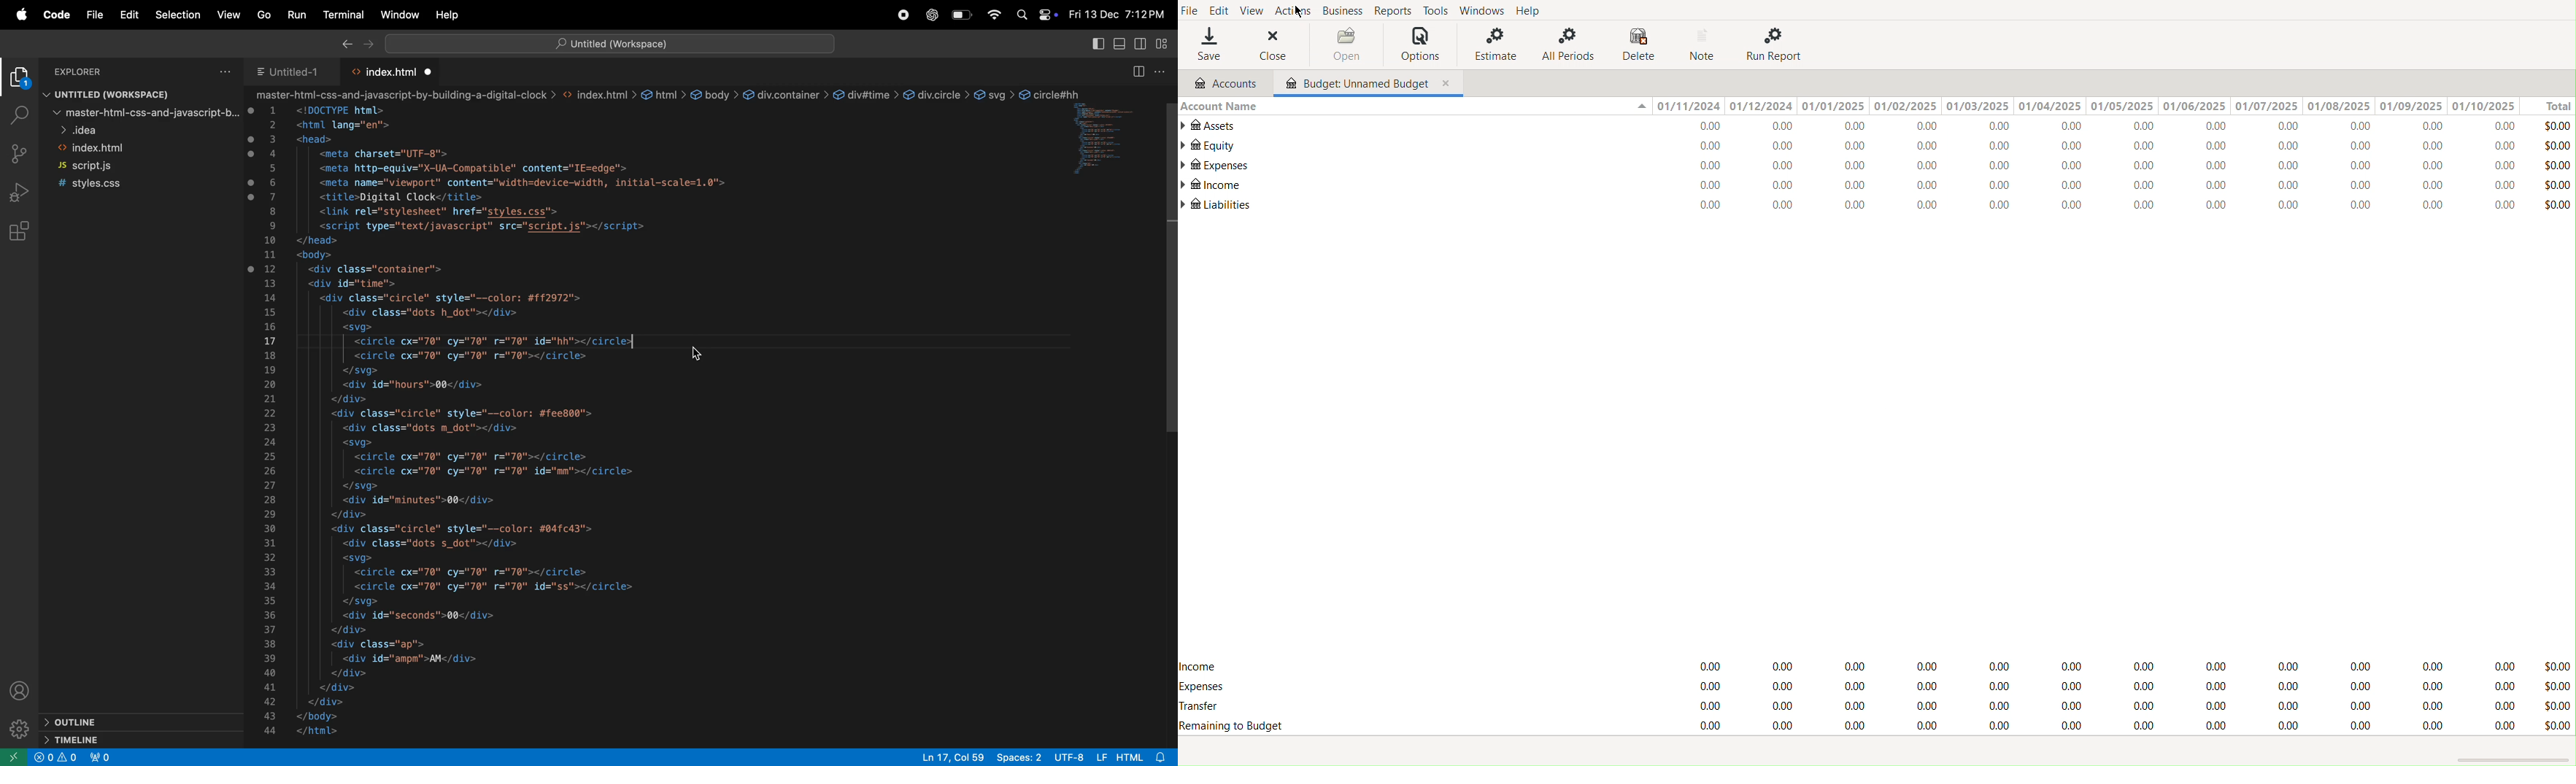 The height and width of the screenshot is (784, 2576). What do you see at coordinates (1190, 10) in the screenshot?
I see `File` at bounding box center [1190, 10].